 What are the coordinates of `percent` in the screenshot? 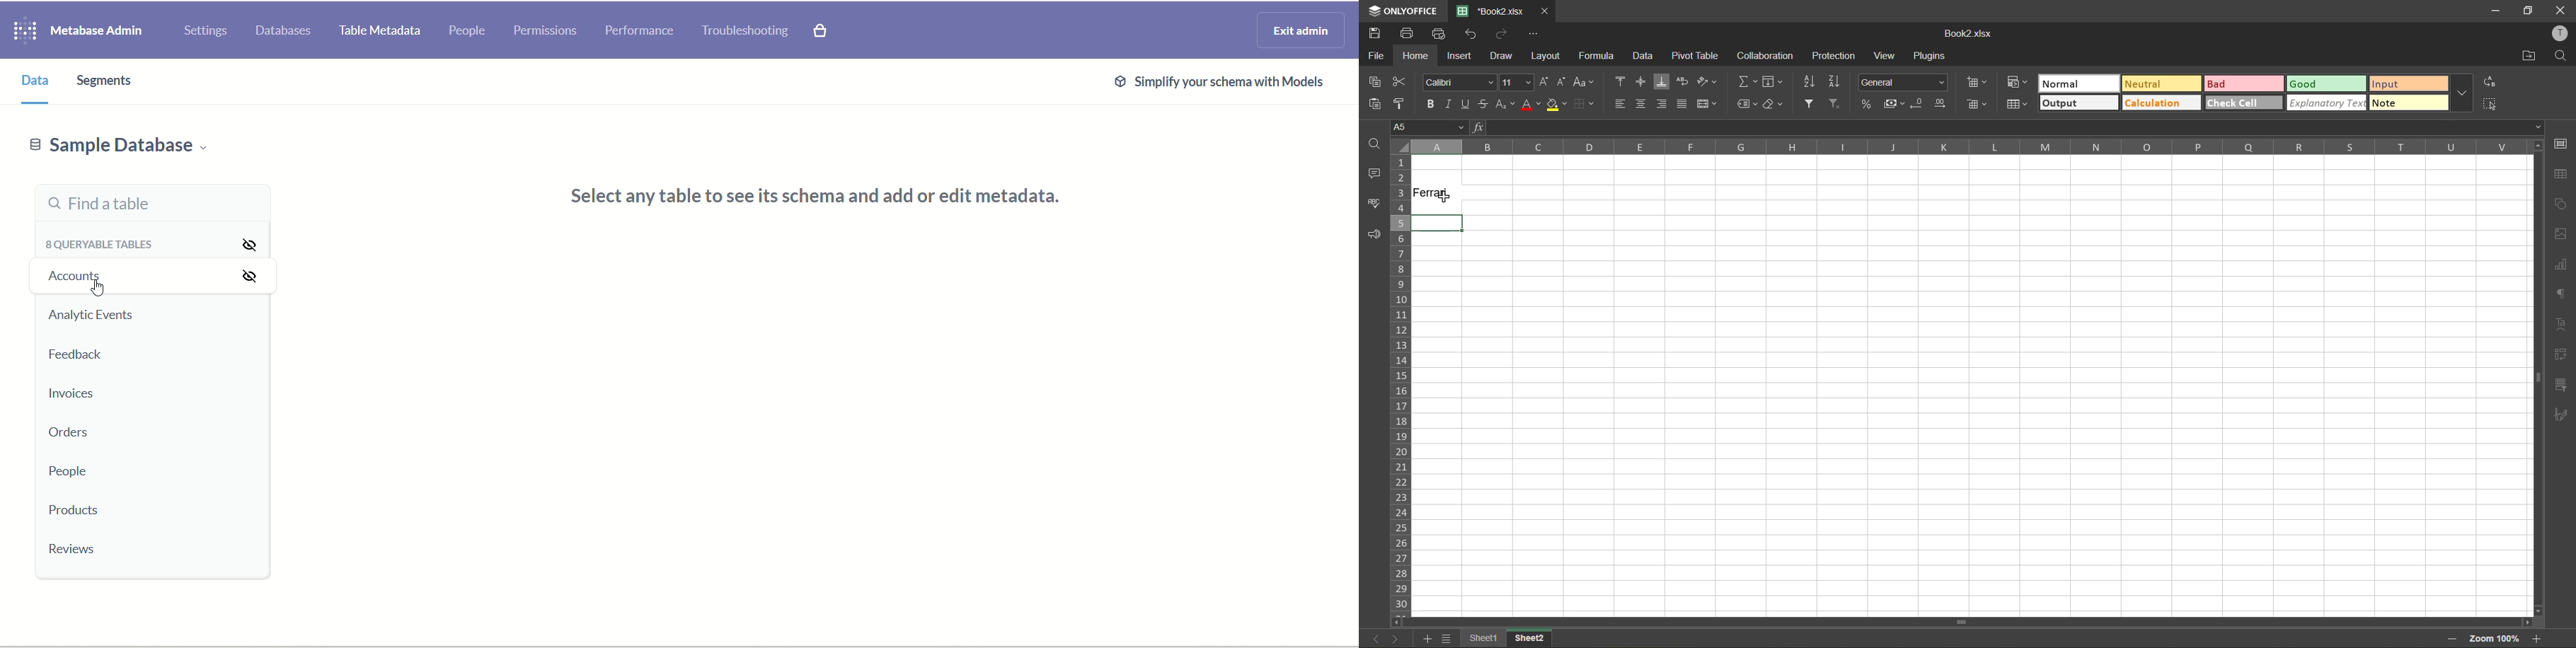 It's located at (1866, 104).